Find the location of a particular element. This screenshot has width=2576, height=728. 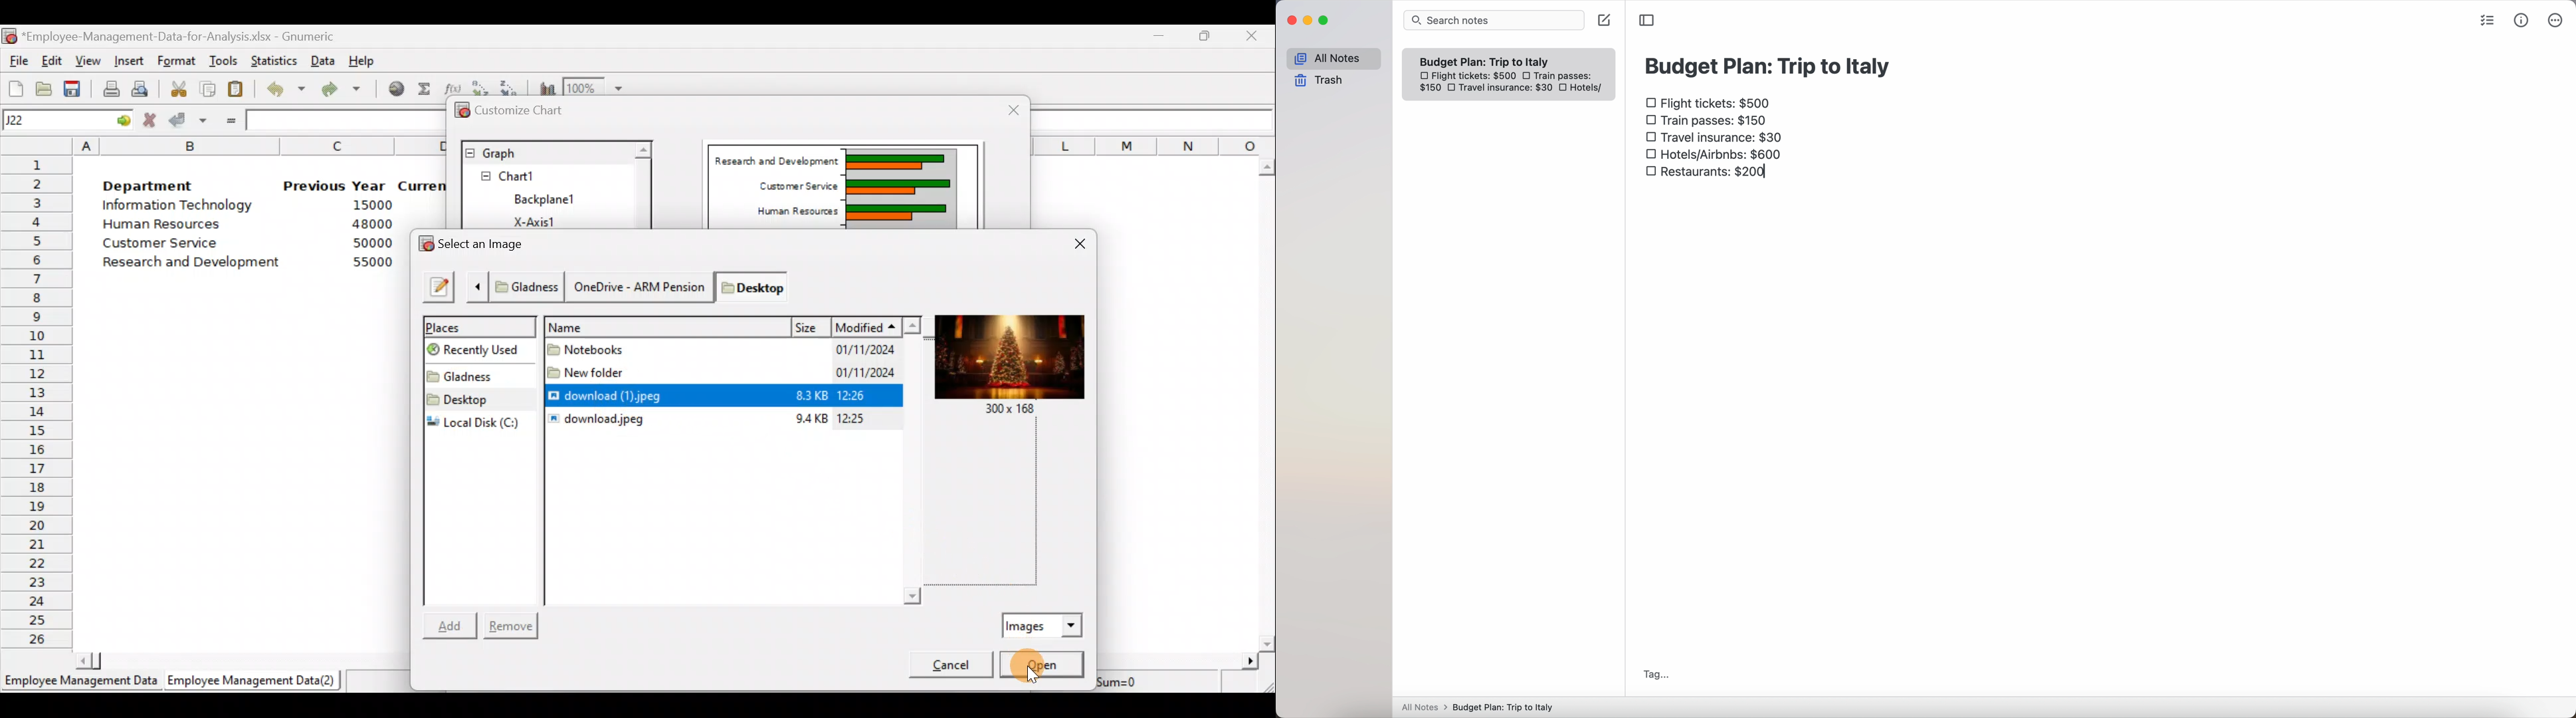

Name is located at coordinates (668, 326).